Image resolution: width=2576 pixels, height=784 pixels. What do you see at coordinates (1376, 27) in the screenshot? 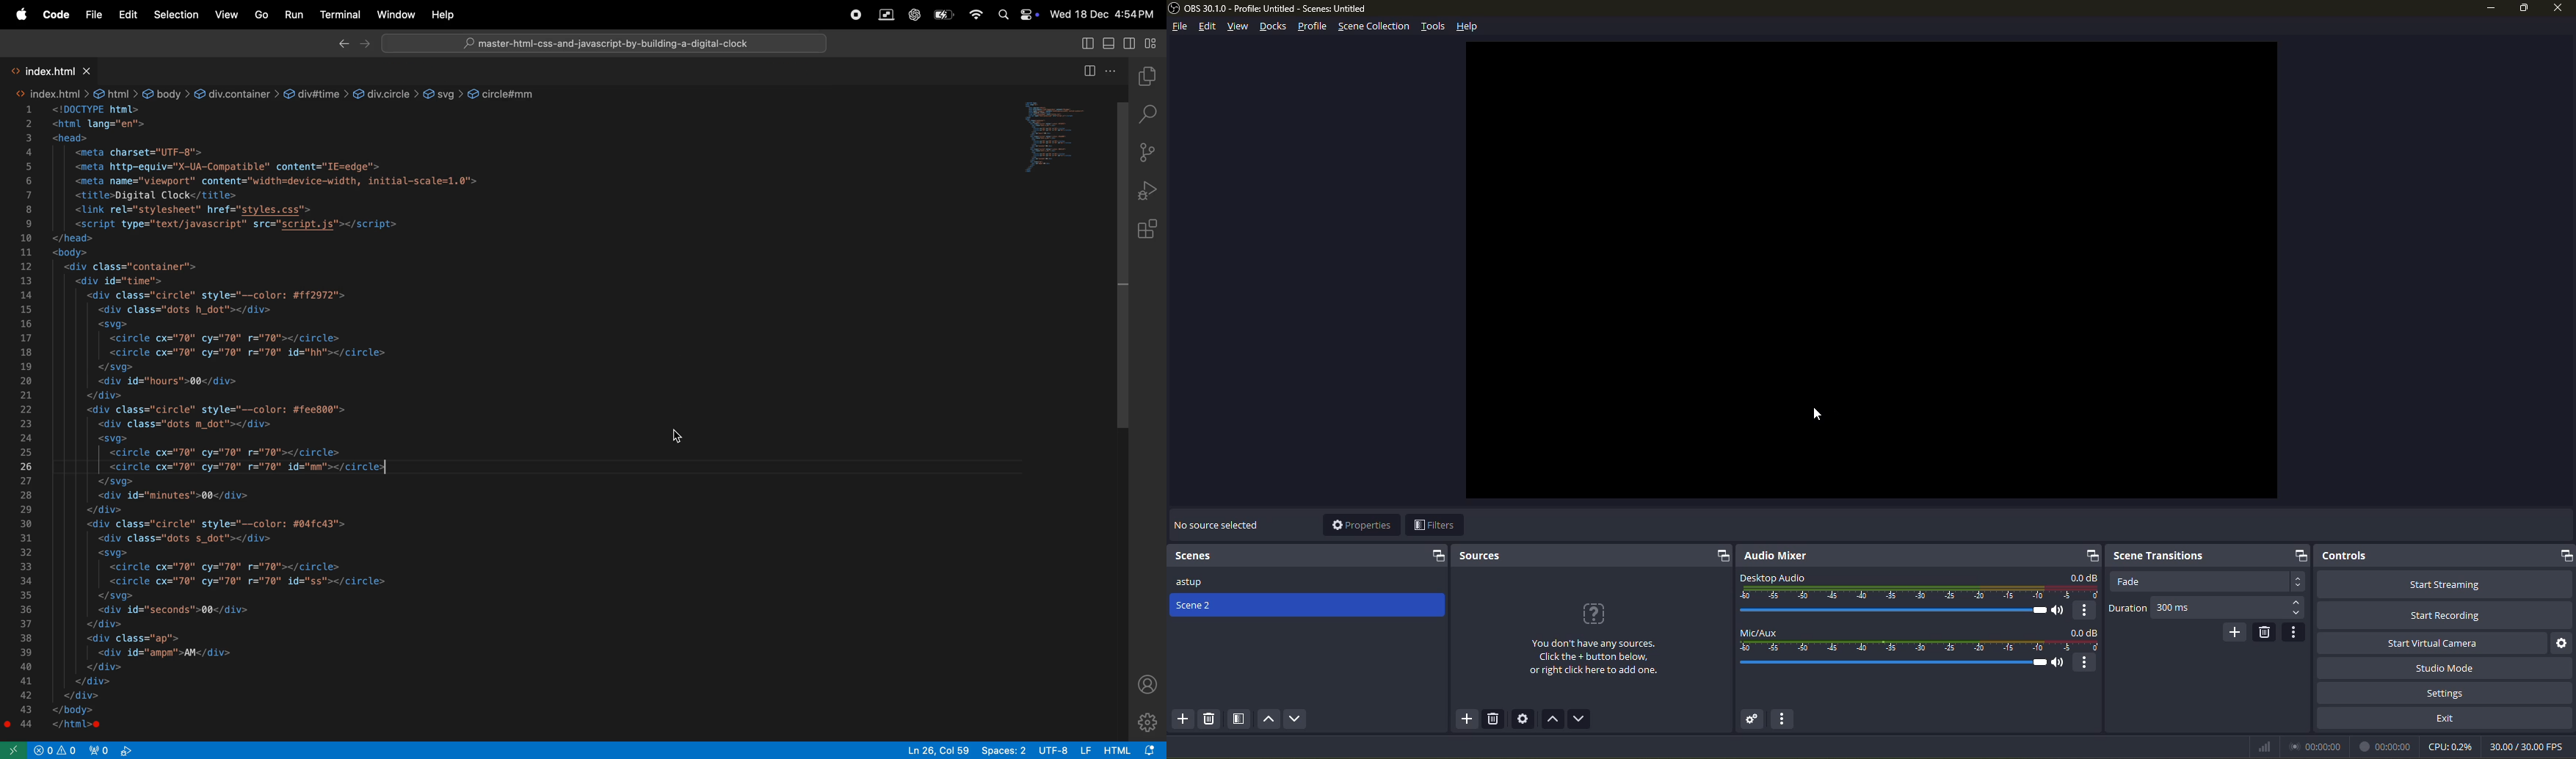
I see `scene selection` at bounding box center [1376, 27].